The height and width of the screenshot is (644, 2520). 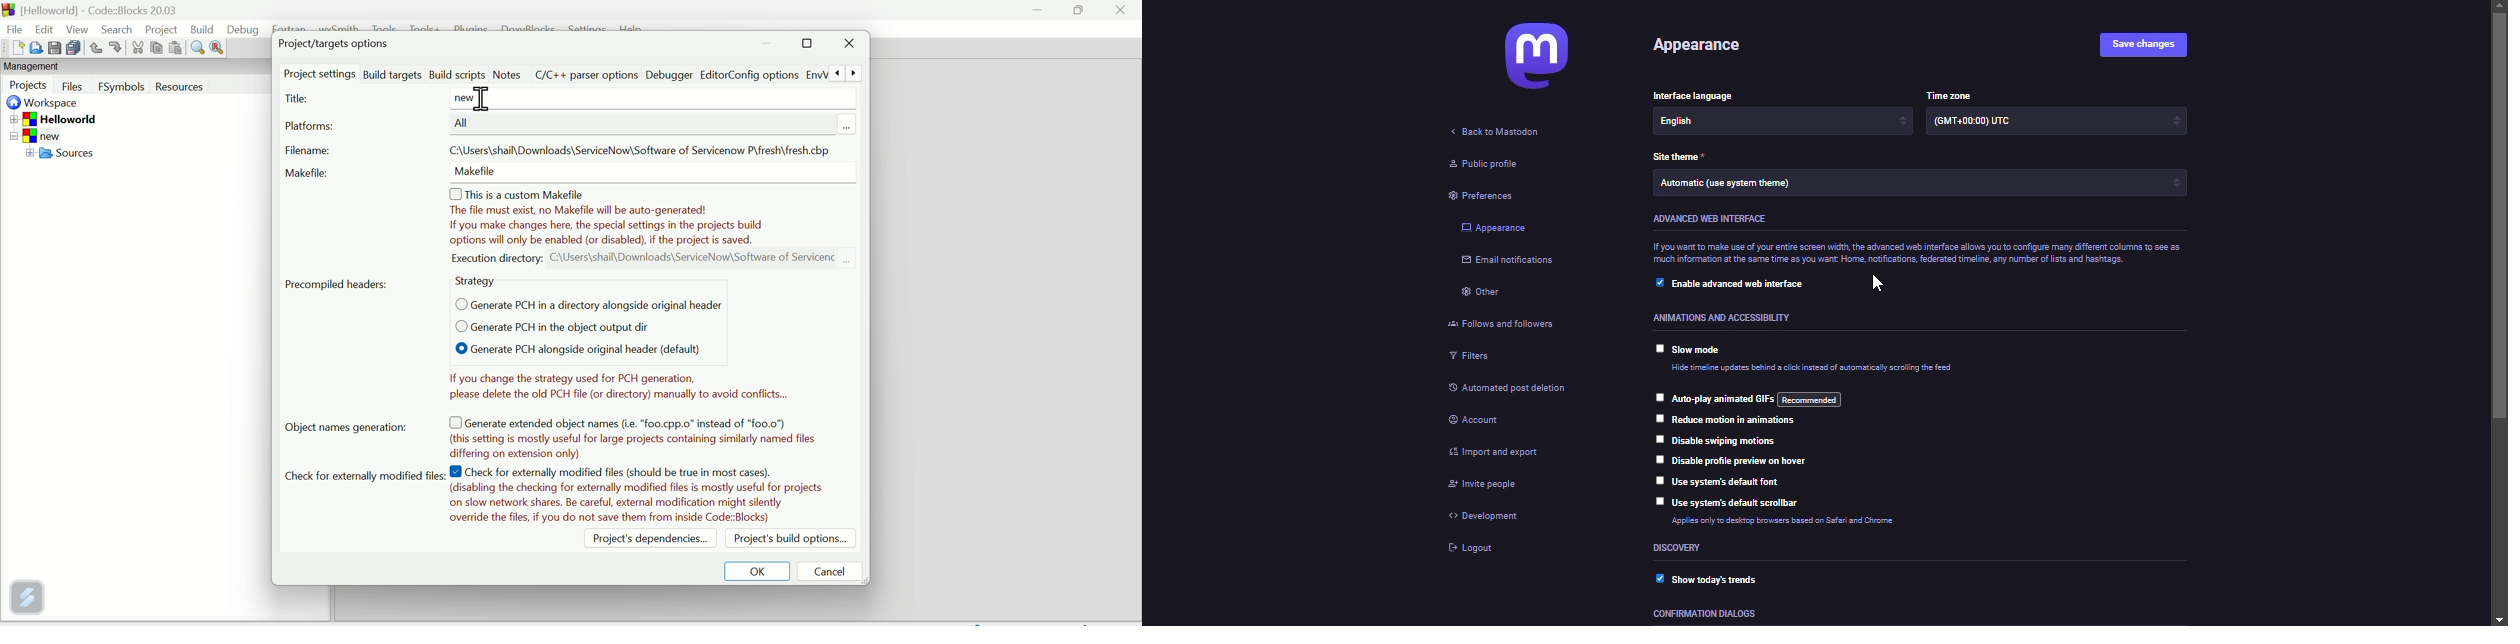 What do you see at coordinates (204, 28) in the screenshot?
I see `Build` at bounding box center [204, 28].